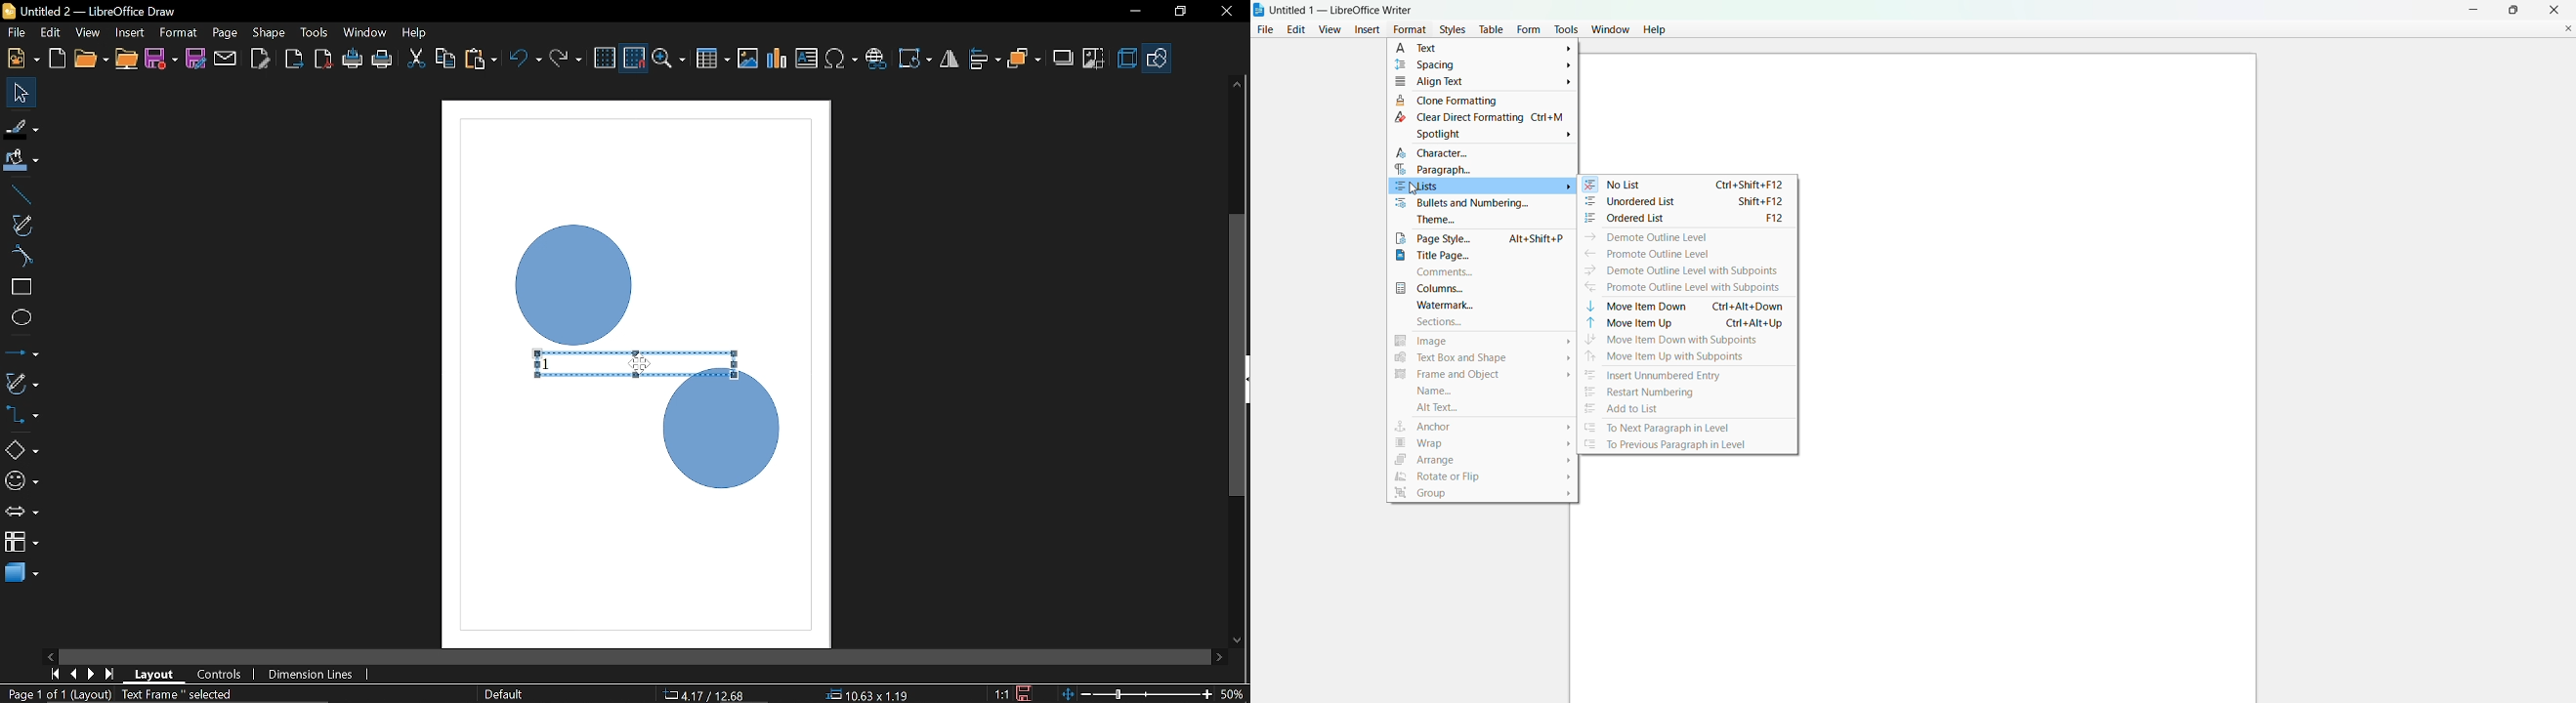  I want to click on Layout, so click(154, 674).